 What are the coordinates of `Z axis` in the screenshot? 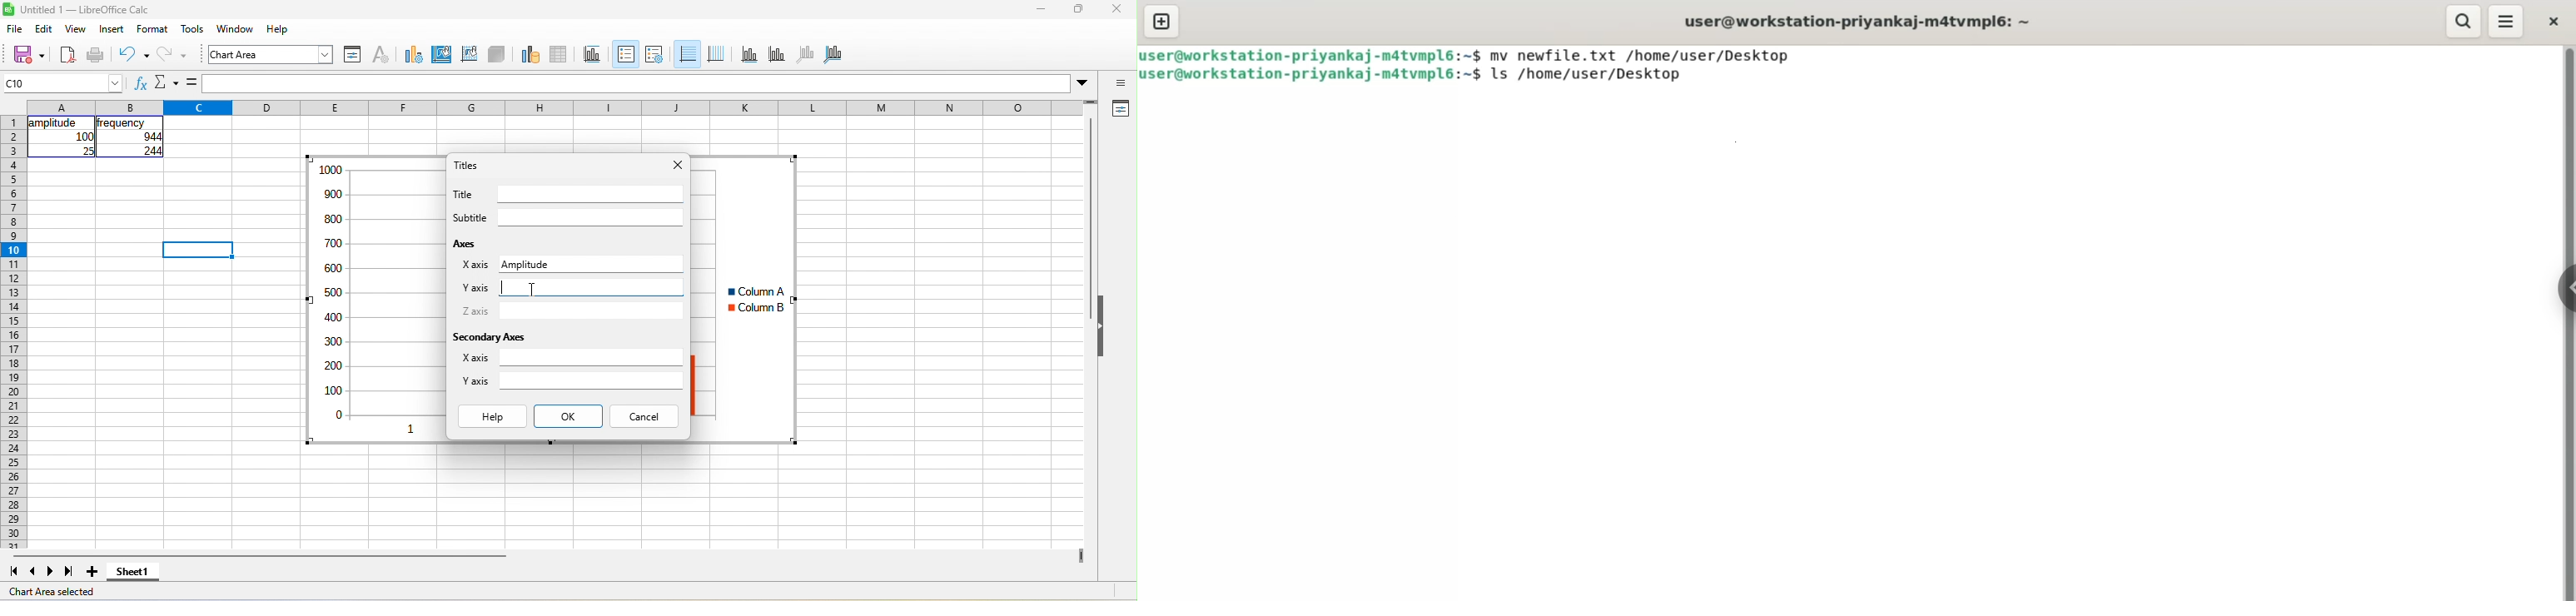 It's located at (475, 310).